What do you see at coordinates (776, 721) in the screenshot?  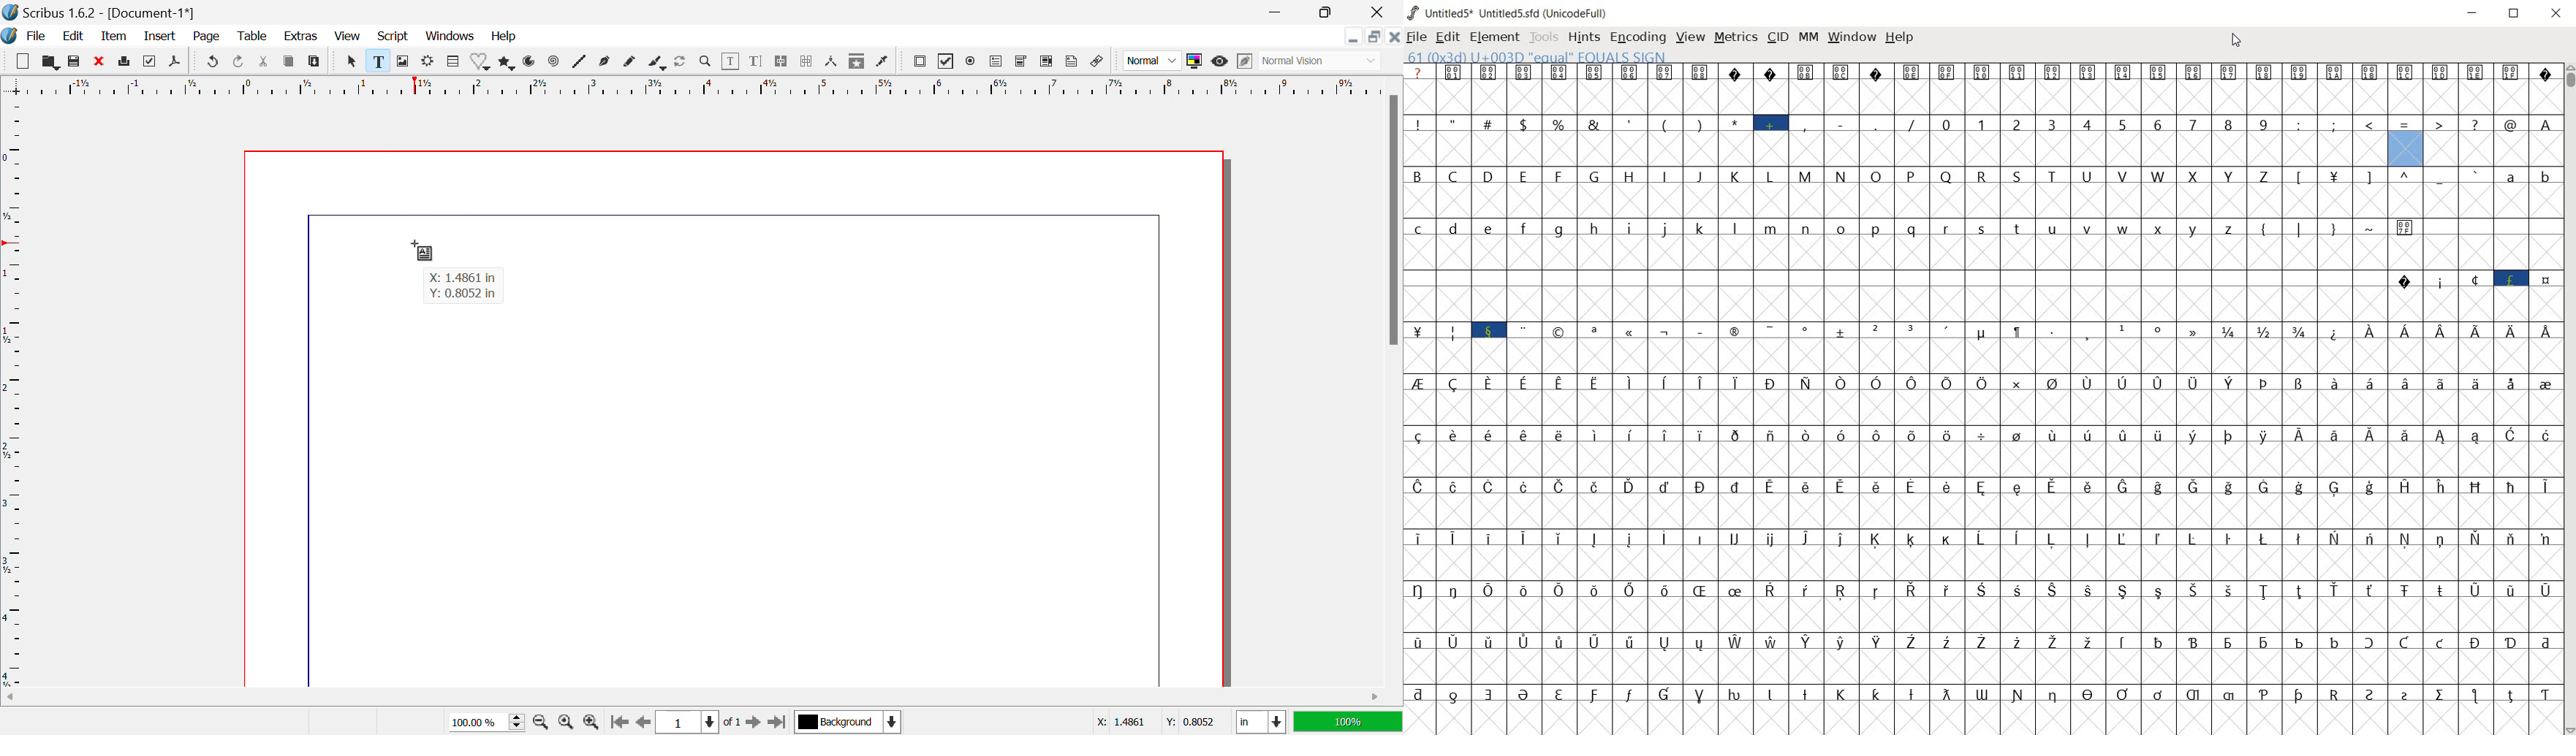 I see `Last Page` at bounding box center [776, 721].